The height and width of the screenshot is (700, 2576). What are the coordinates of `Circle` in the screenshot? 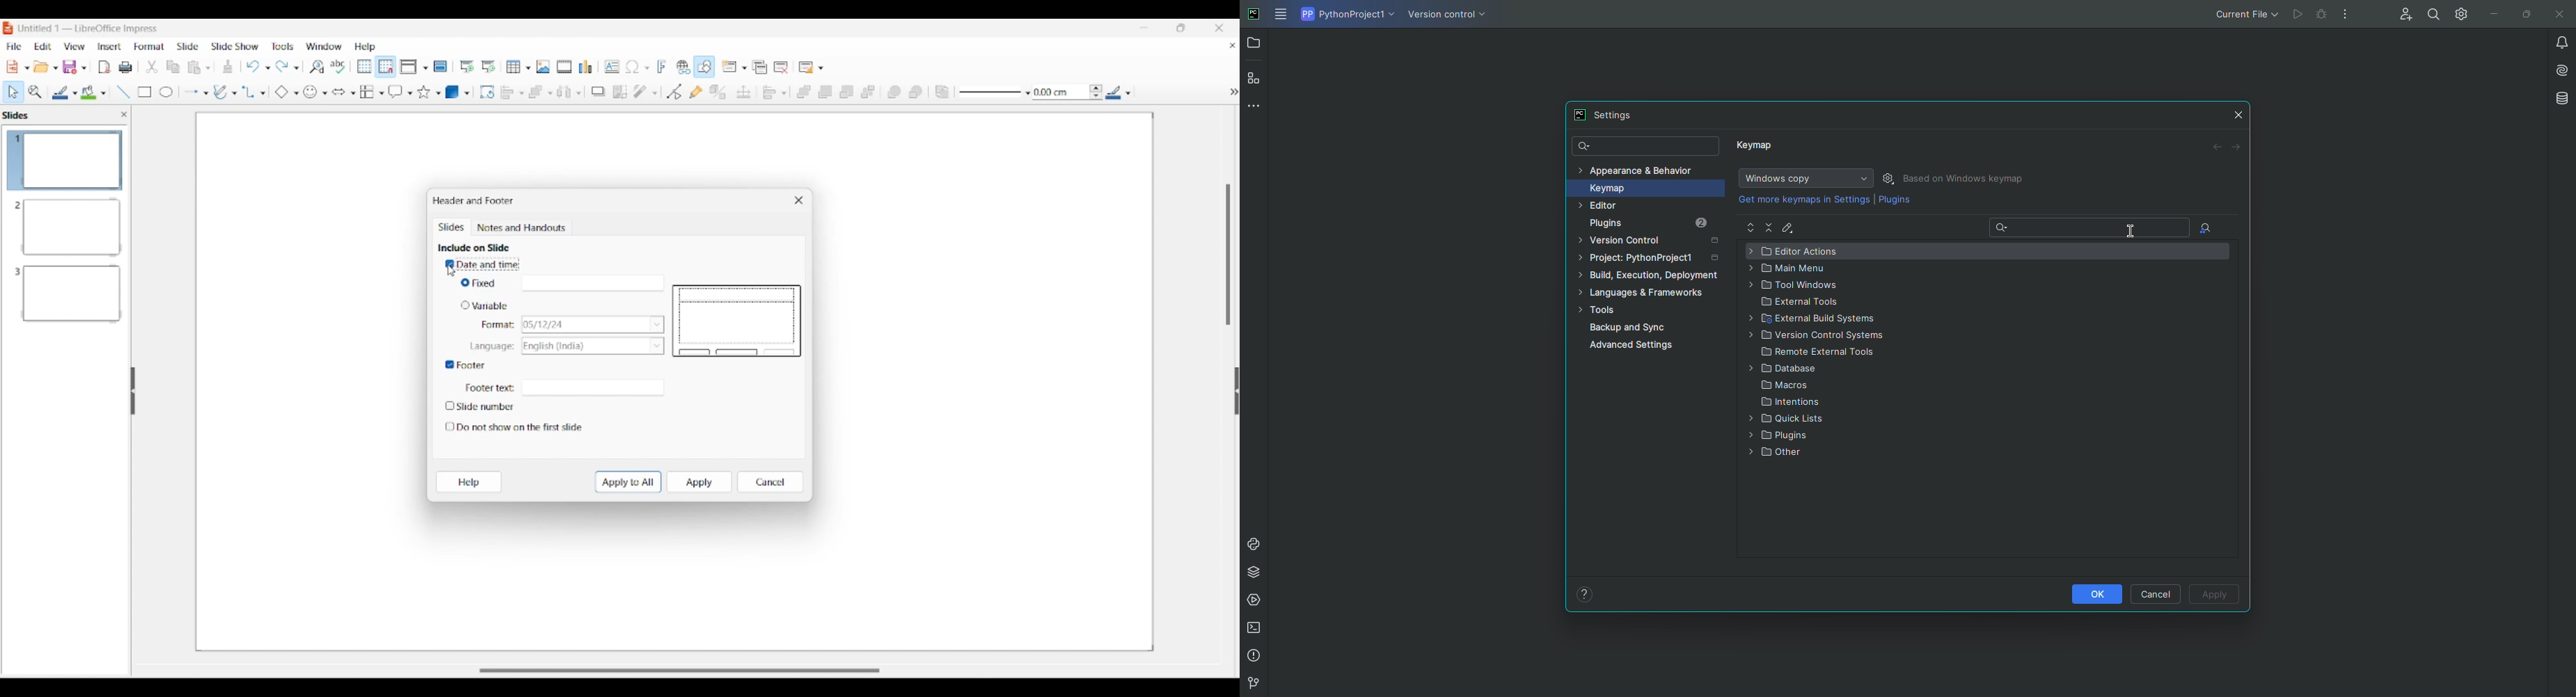 It's located at (165, 92).